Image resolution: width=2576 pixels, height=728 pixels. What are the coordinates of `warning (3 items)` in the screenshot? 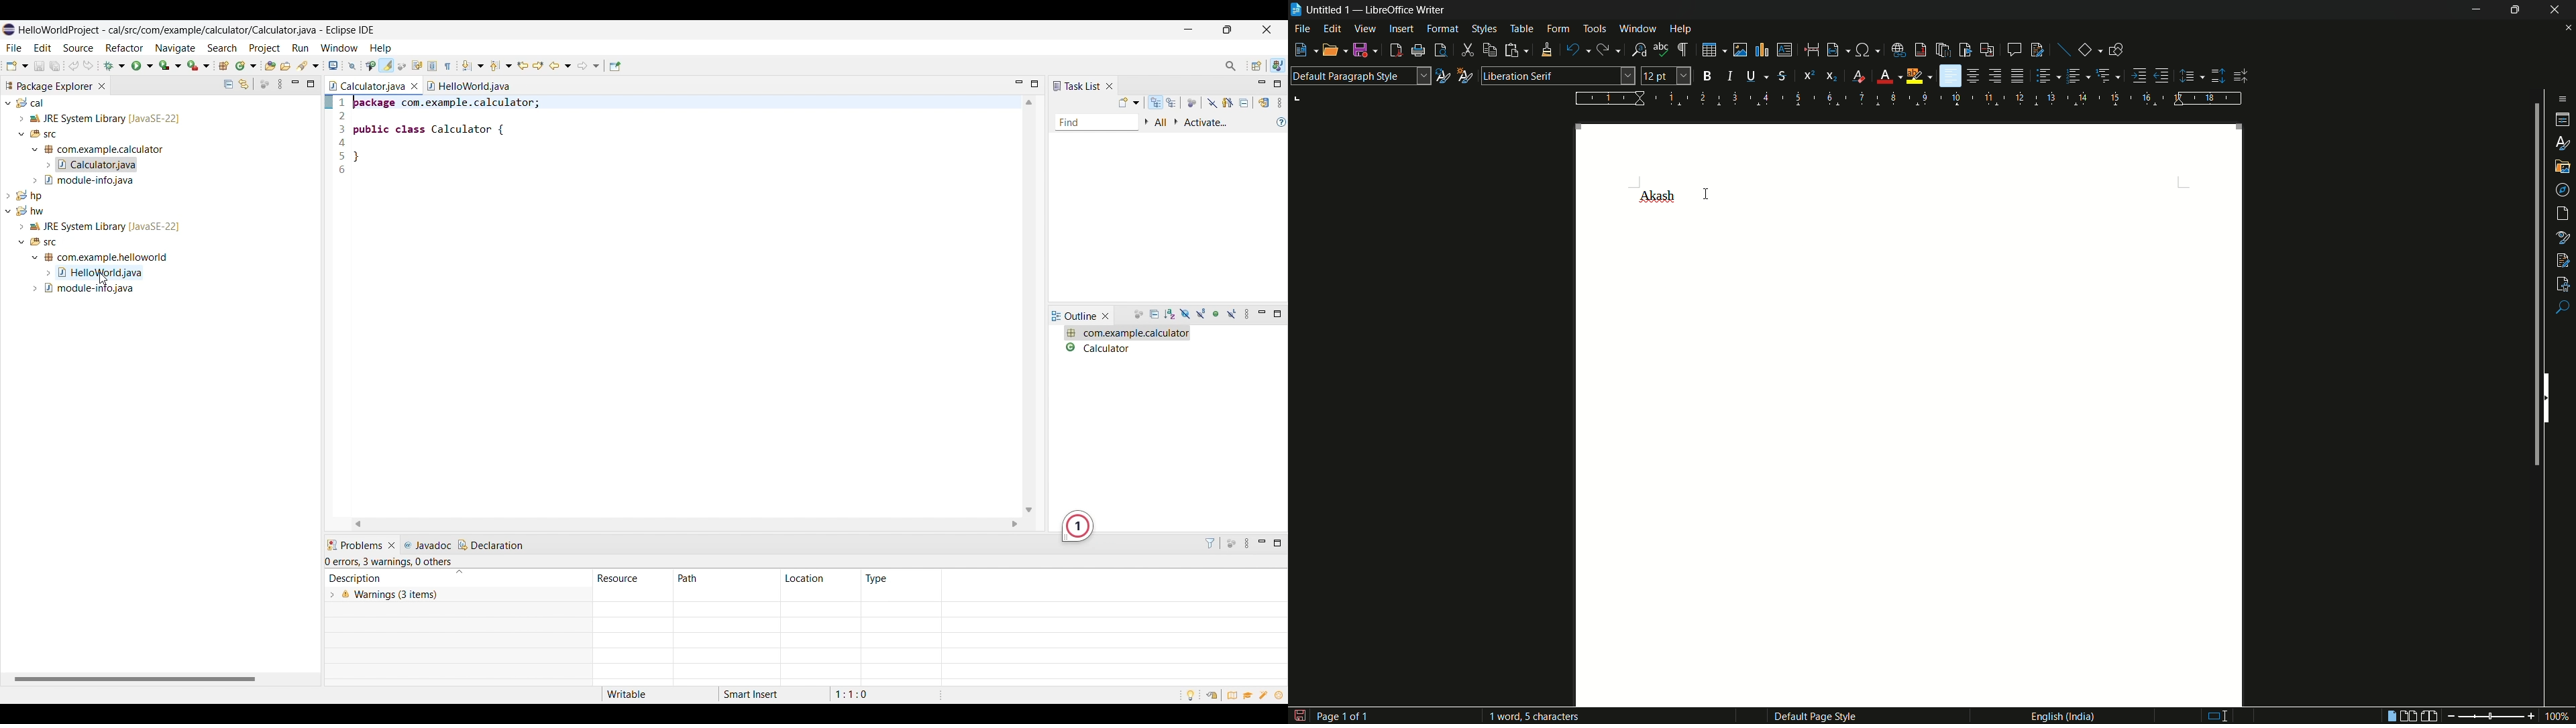 It's located at (617, 605).